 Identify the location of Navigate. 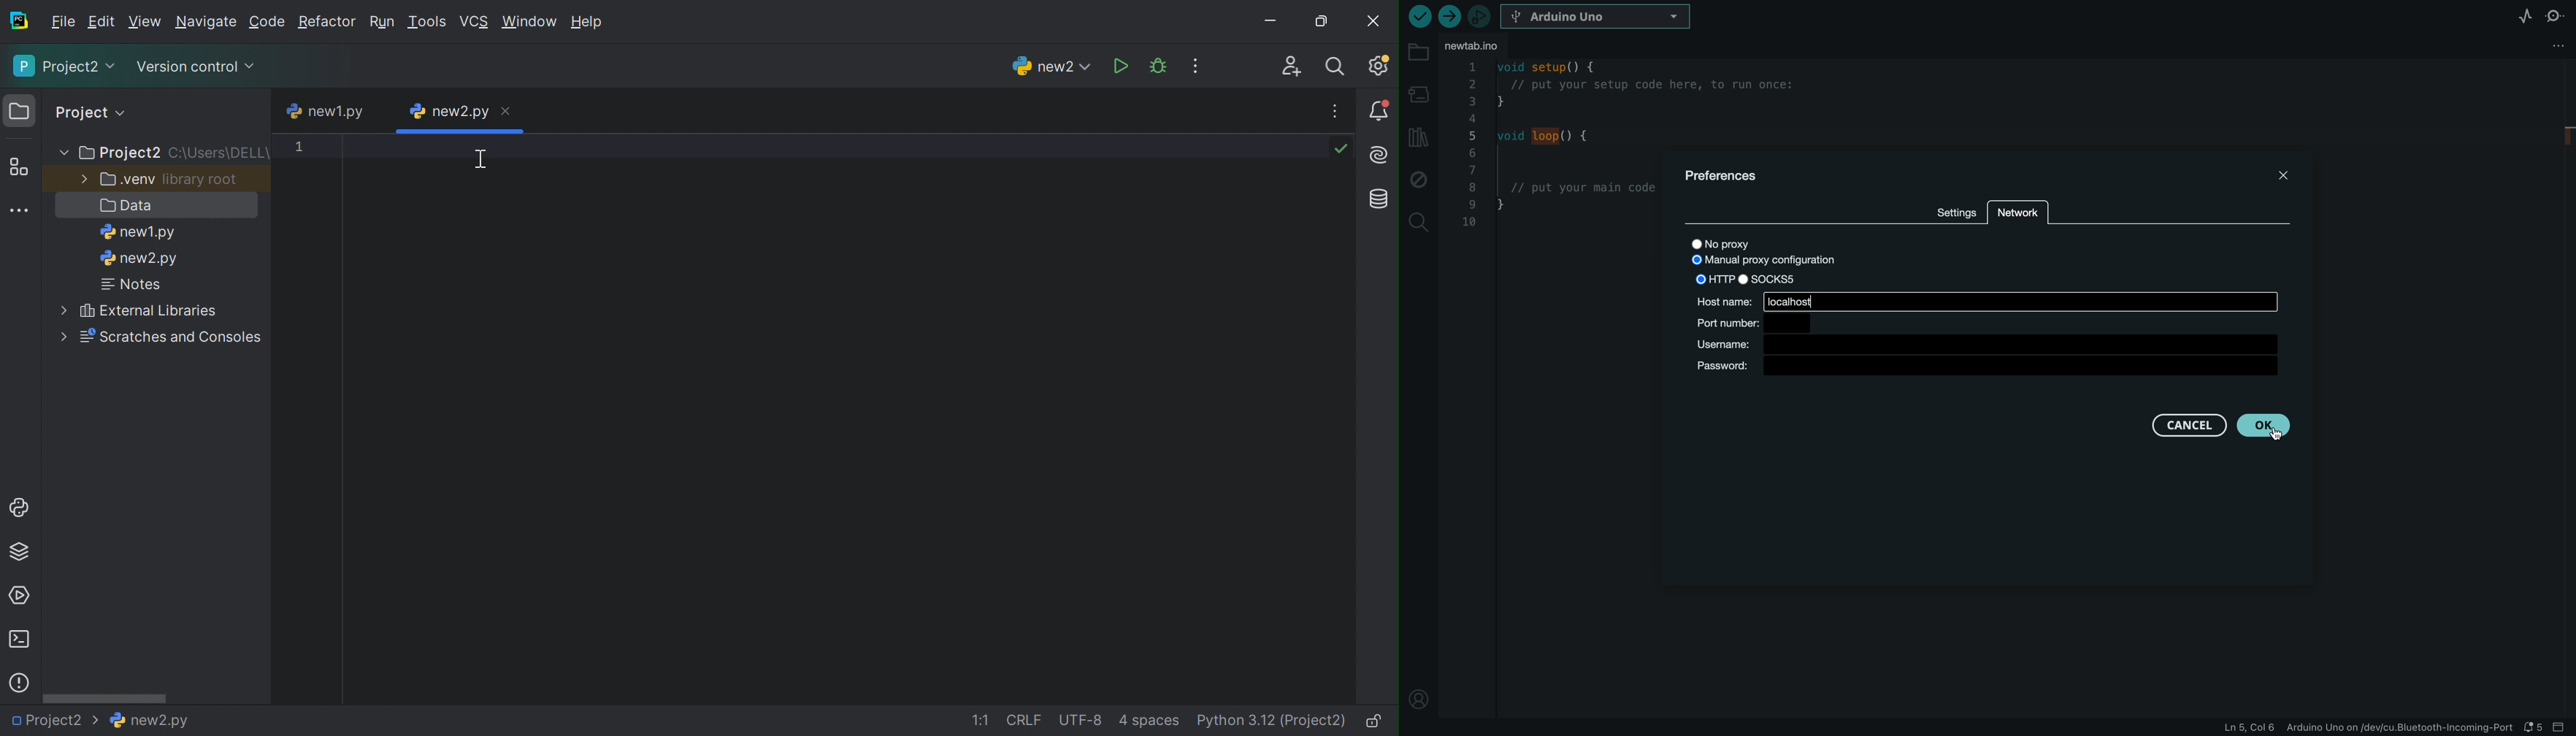
(208, 22).